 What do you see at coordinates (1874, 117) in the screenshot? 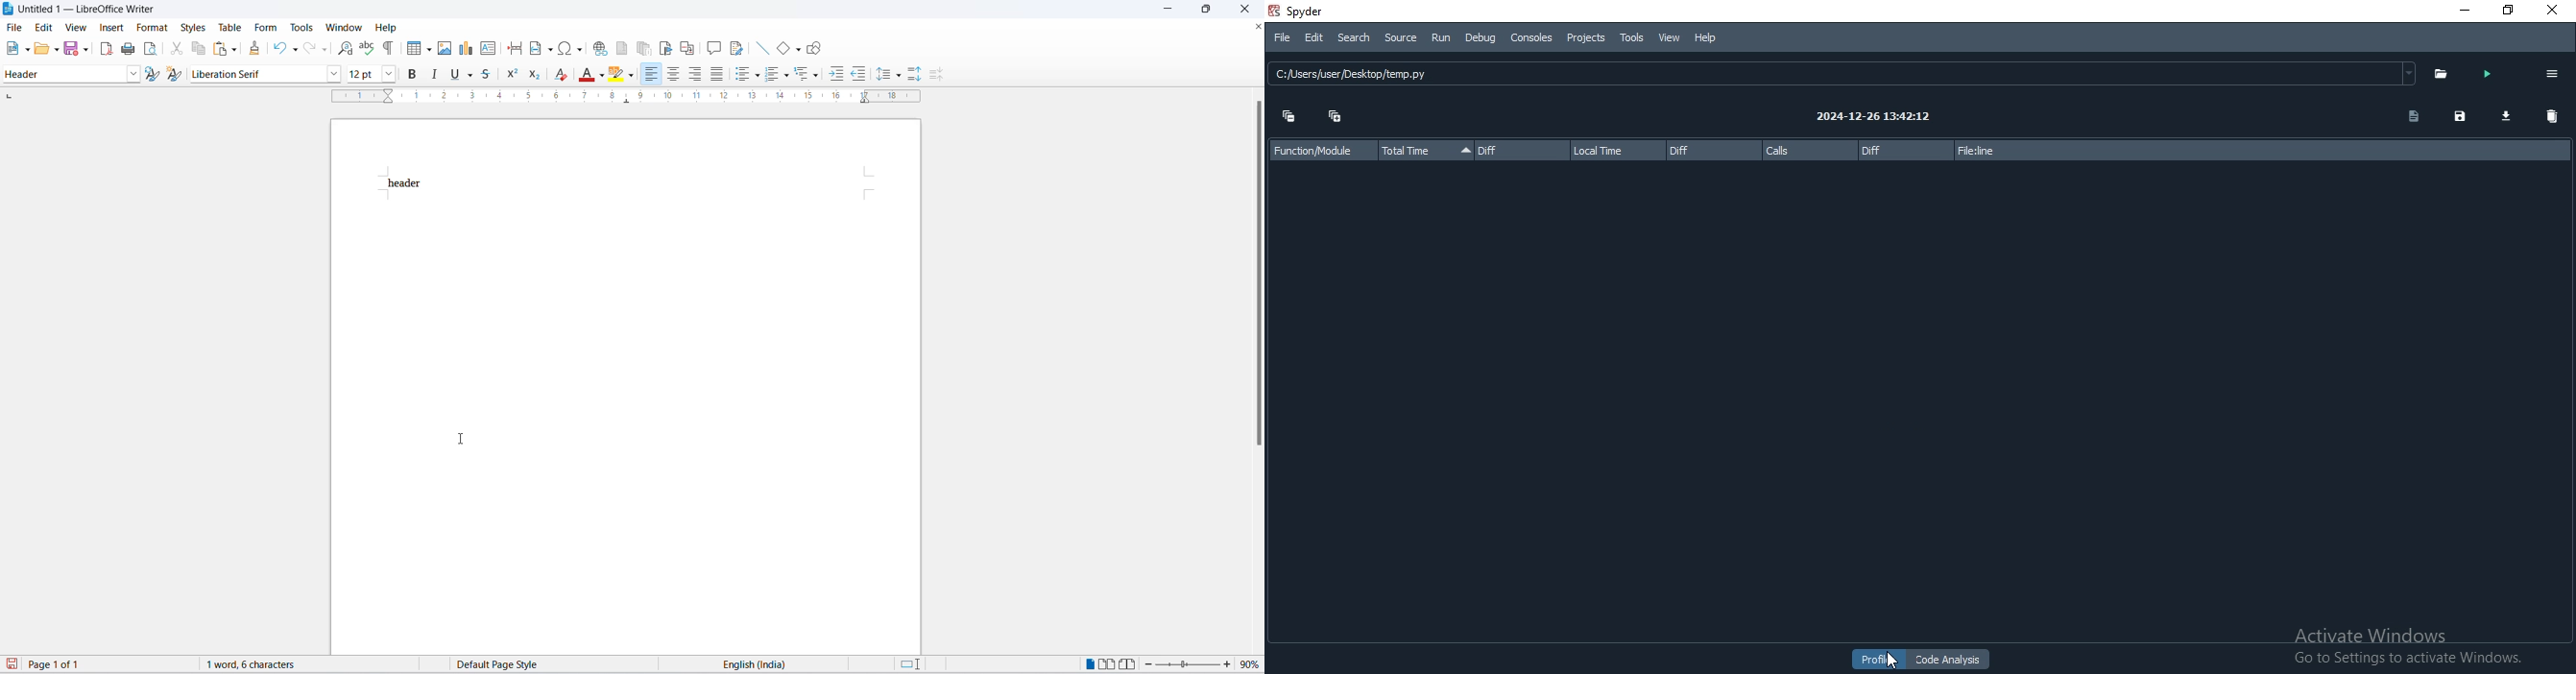
I see `2024-12-26 13:42:12` at bounding box center [1874, 117].